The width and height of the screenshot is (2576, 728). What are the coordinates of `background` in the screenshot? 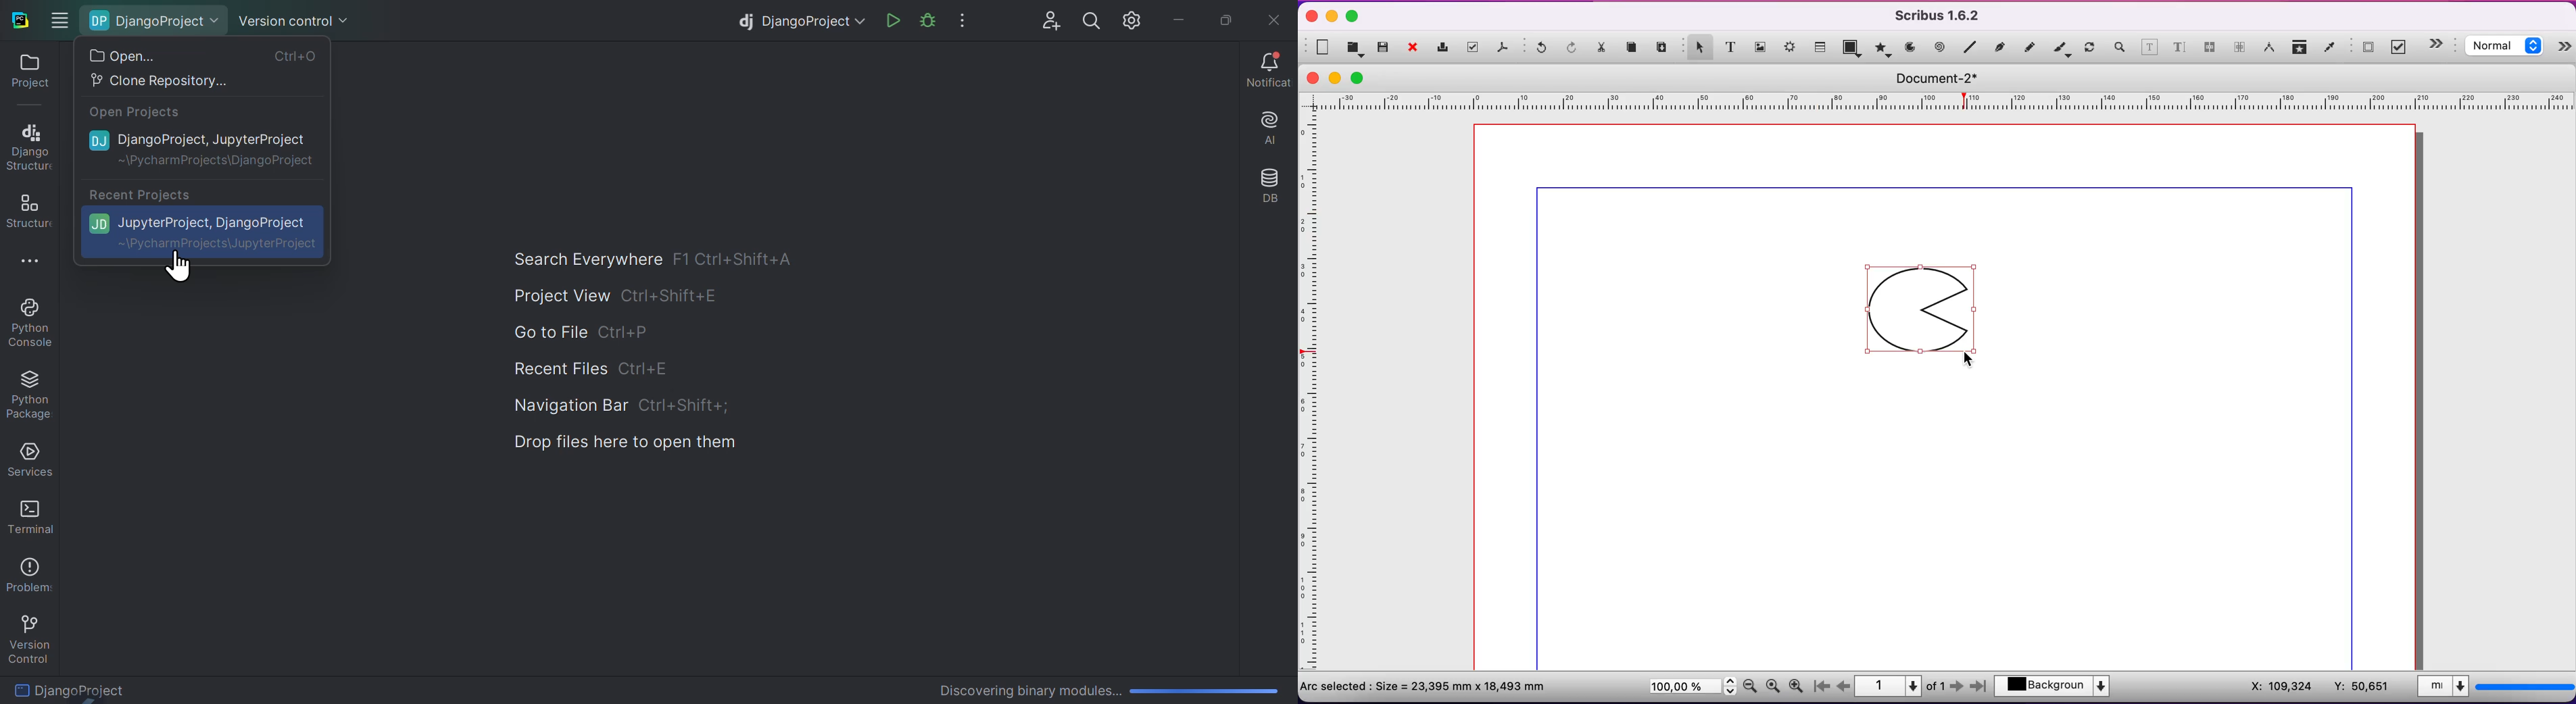 It's located at (2059, 688).